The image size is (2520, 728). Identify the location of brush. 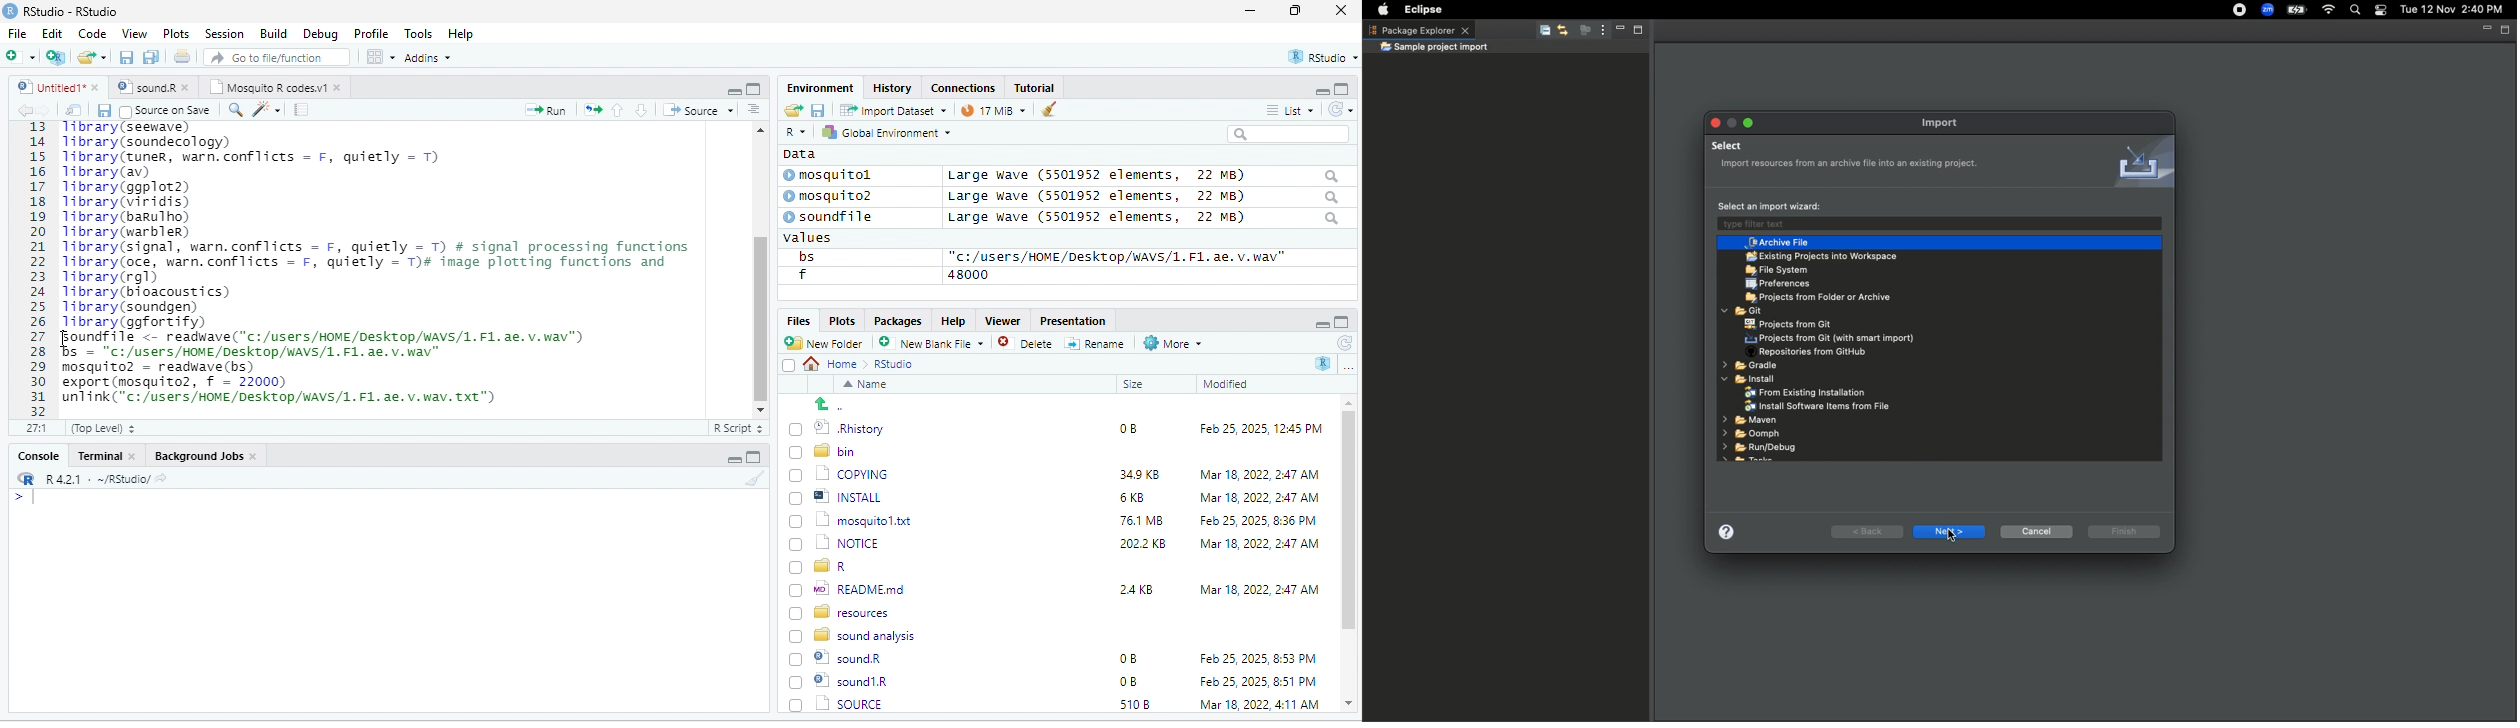
(1044, 111).